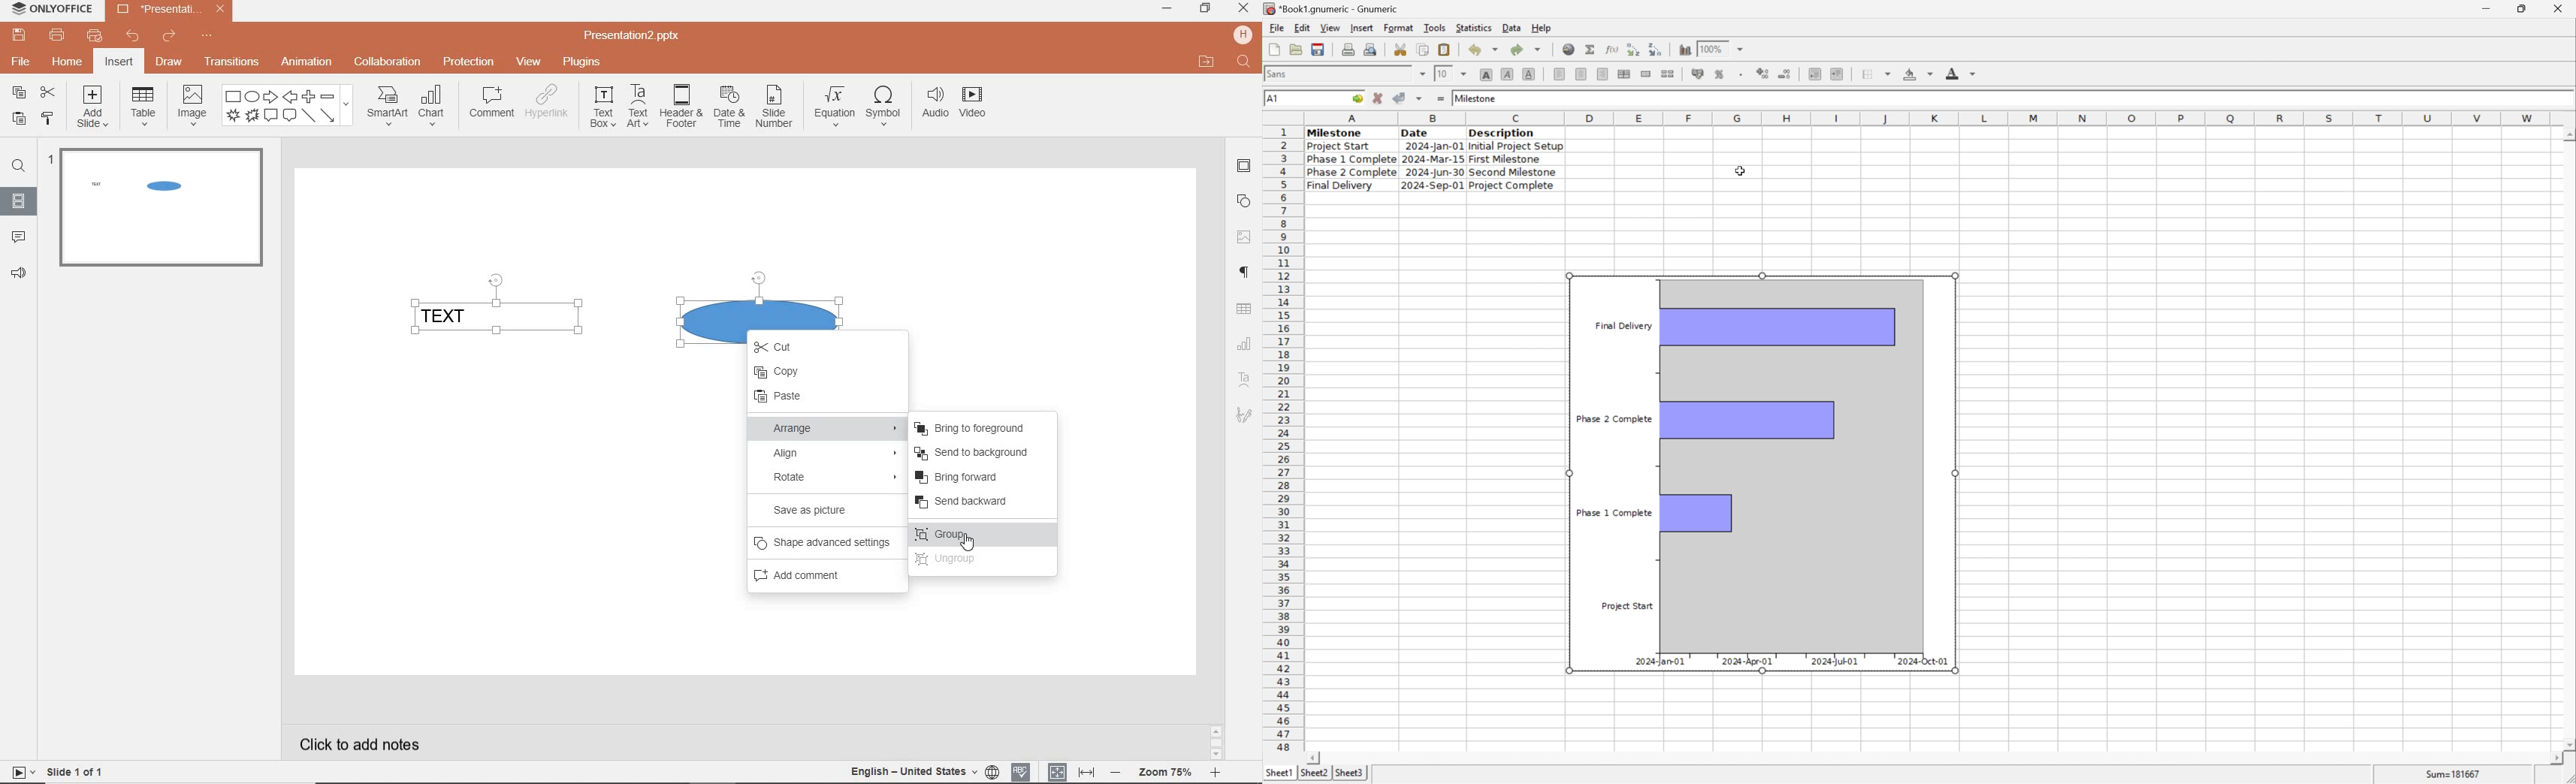  What do you see at coordinates (881, 109) in the screenshot?
I see `symbol` at bounding box center [881, 109].